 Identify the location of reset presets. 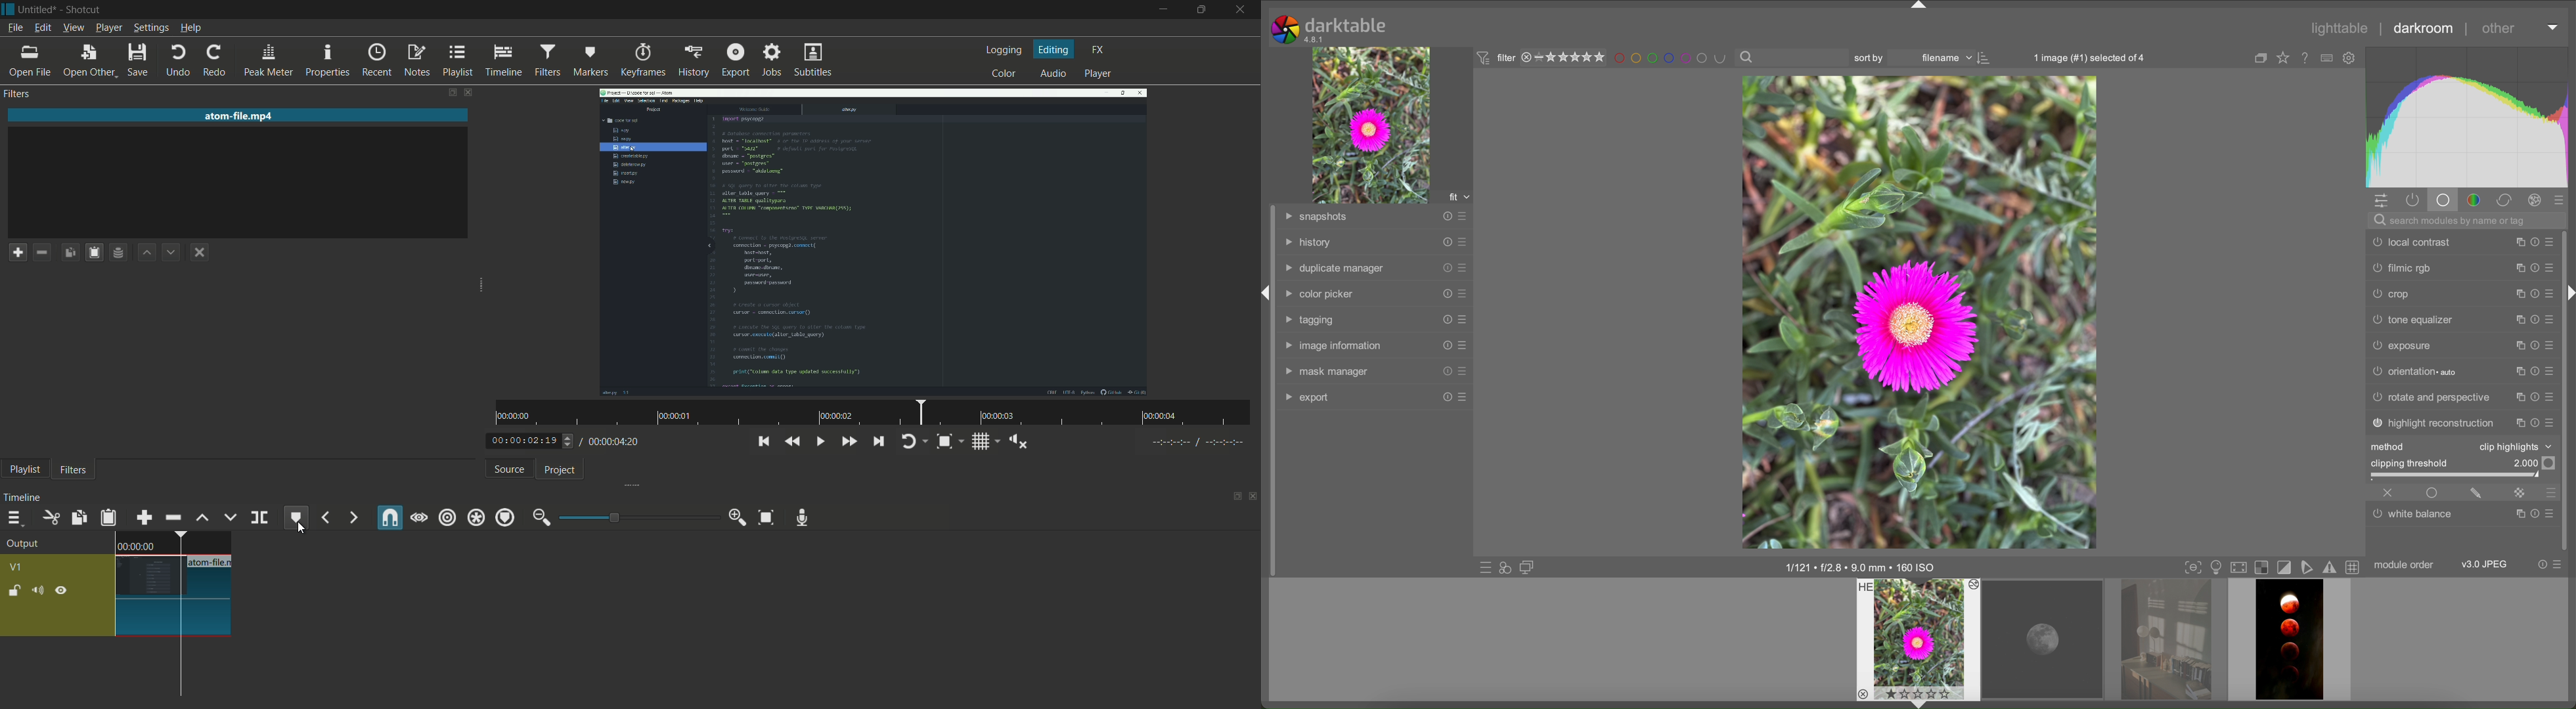
(2533, 269).